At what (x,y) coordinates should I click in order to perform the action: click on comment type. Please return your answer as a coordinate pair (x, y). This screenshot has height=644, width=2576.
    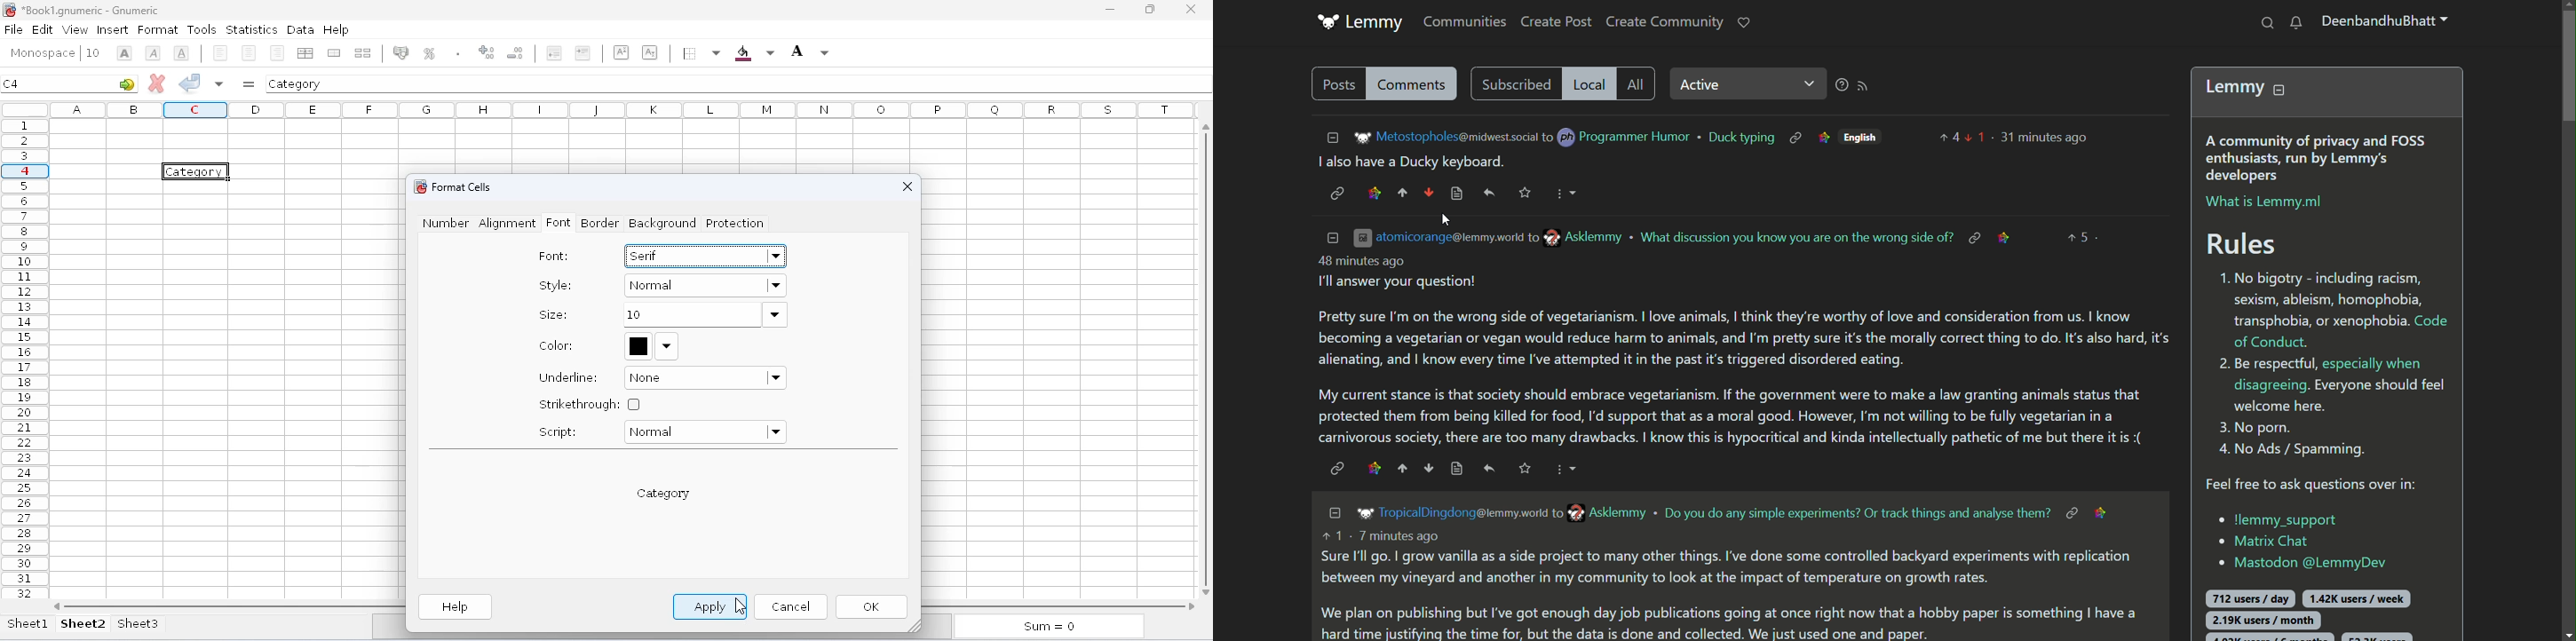
    Looking at the image, I should click on (1638, 83).